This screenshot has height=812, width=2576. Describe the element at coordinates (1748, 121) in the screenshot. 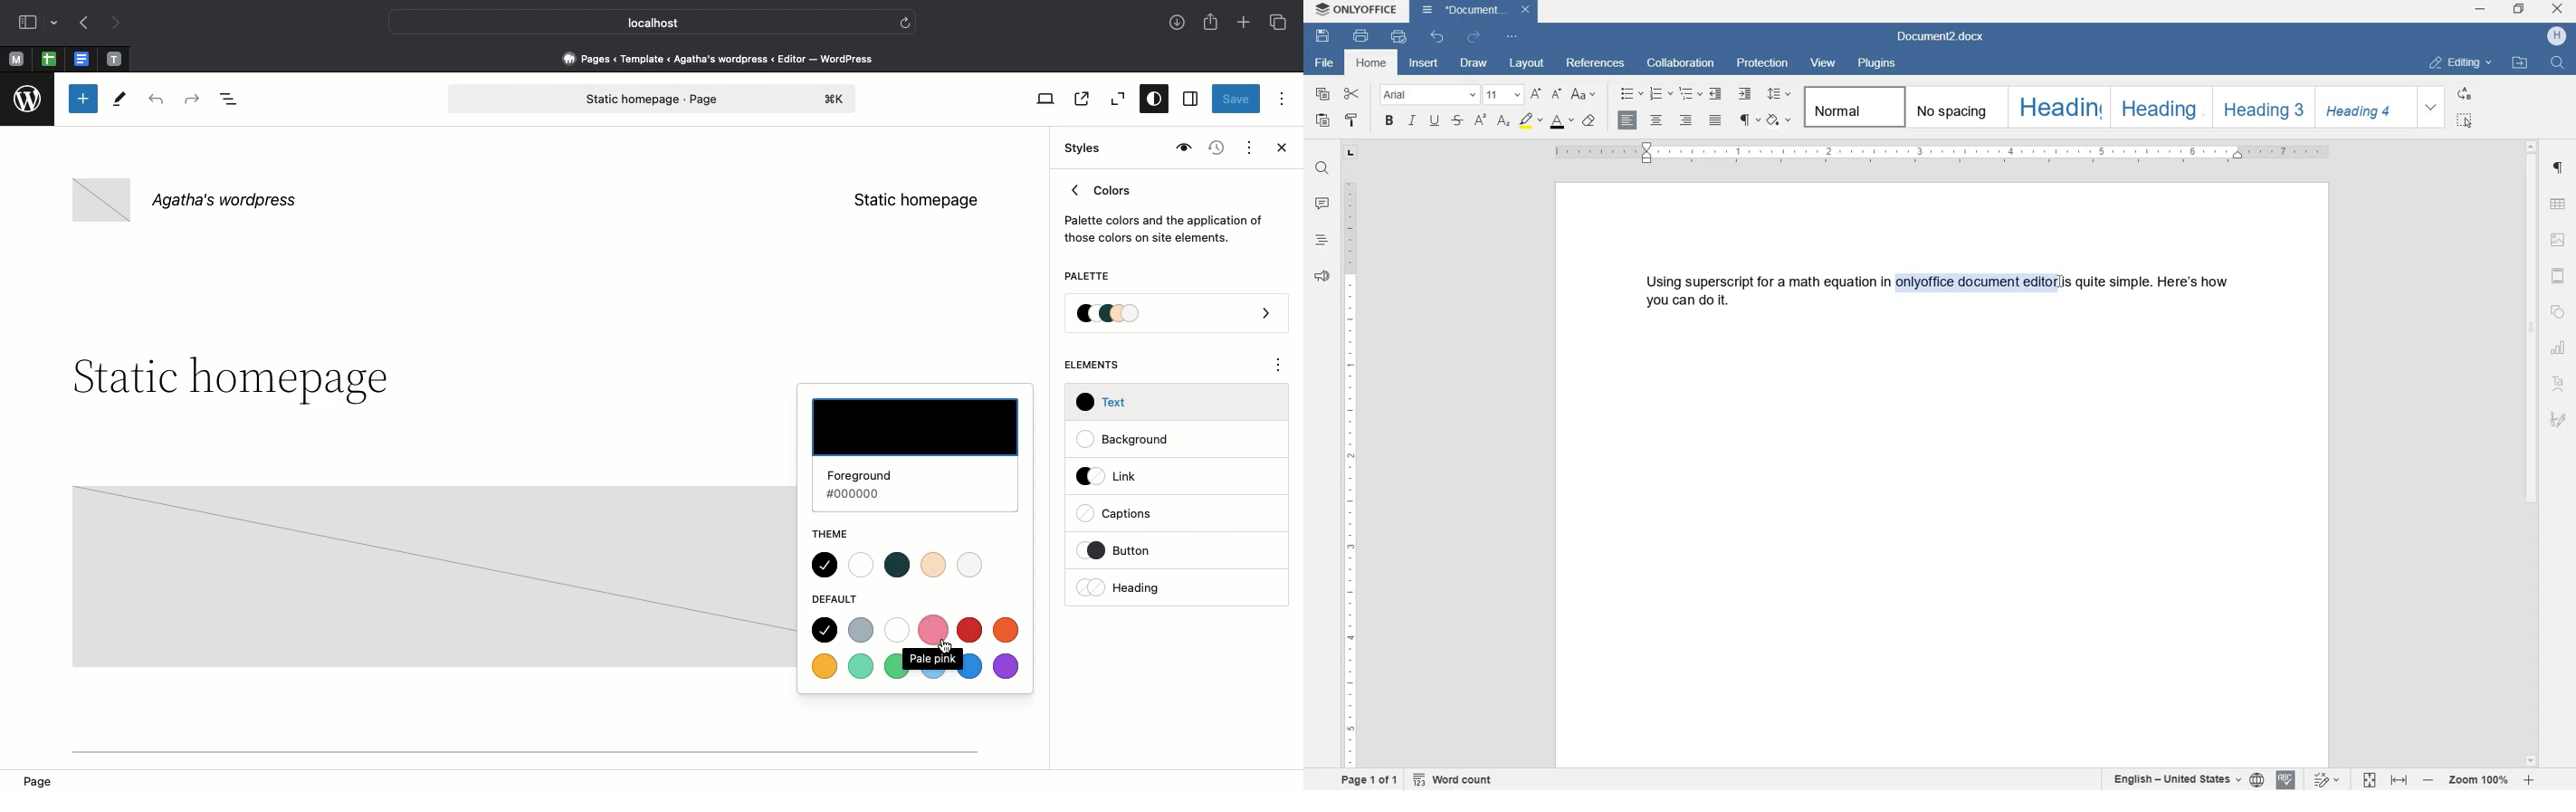

I see `non printing characters` at that location.